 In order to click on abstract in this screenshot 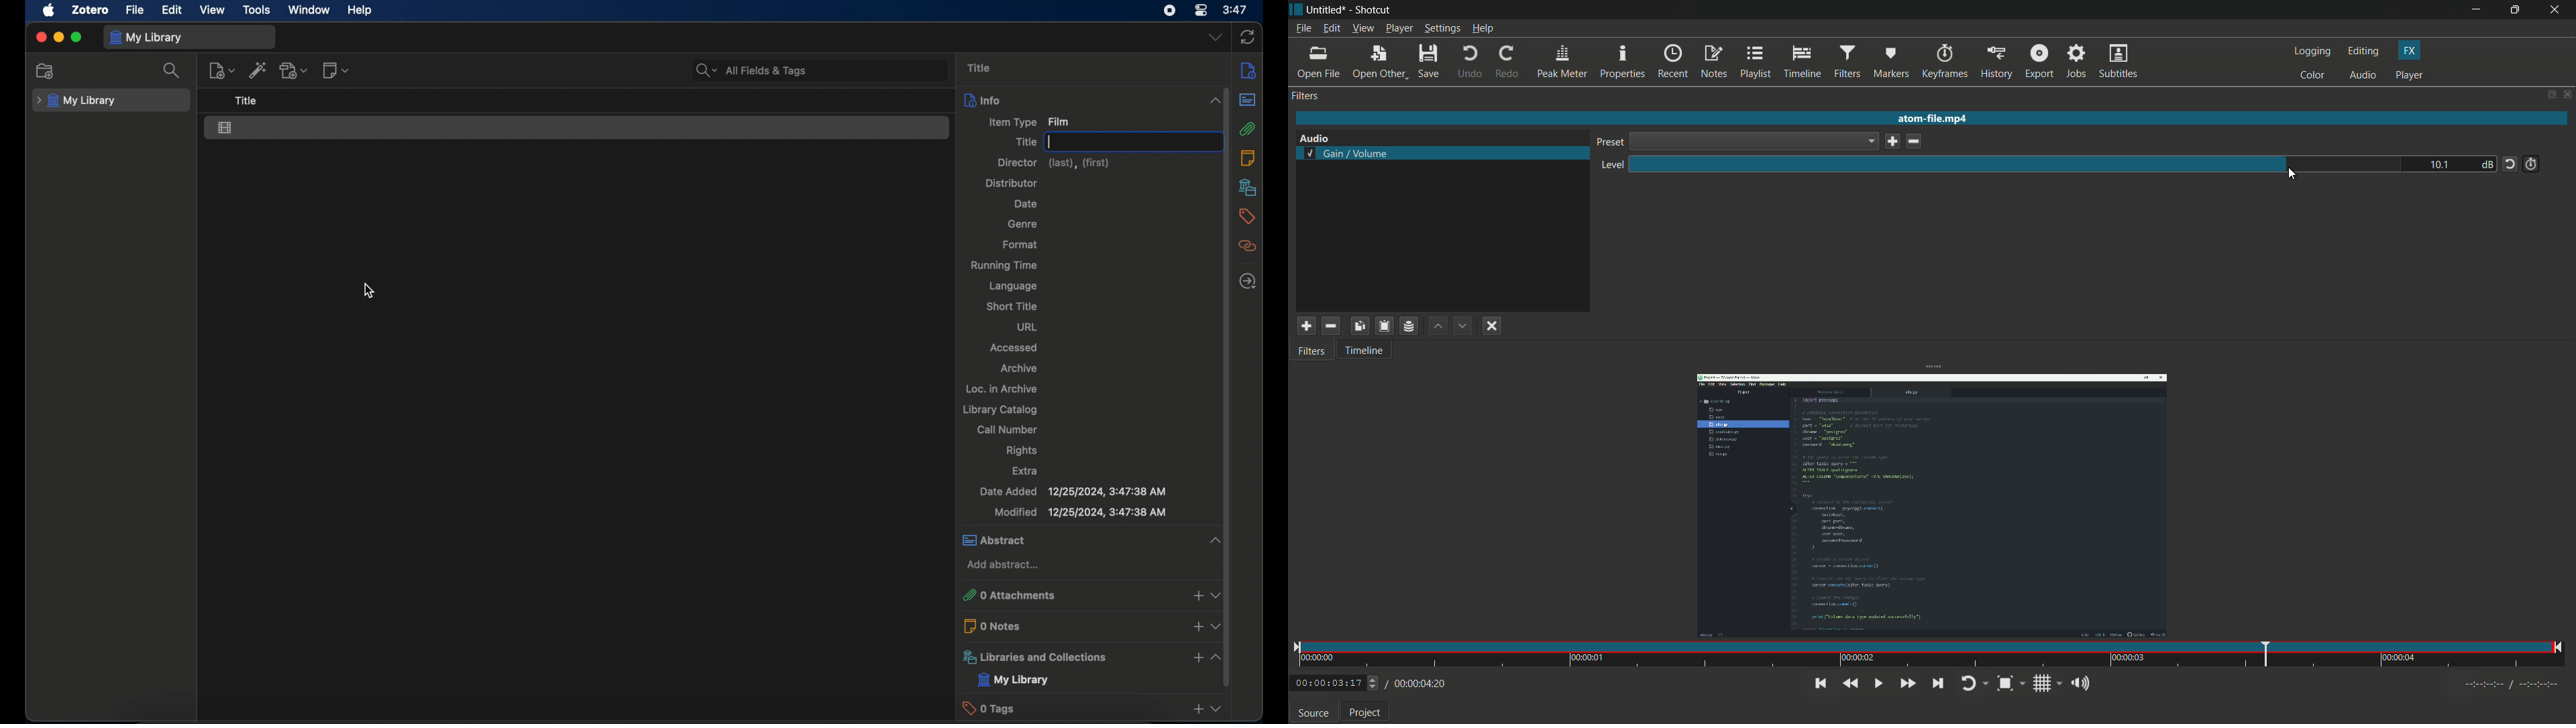, I will do `click(1075, 541)`.